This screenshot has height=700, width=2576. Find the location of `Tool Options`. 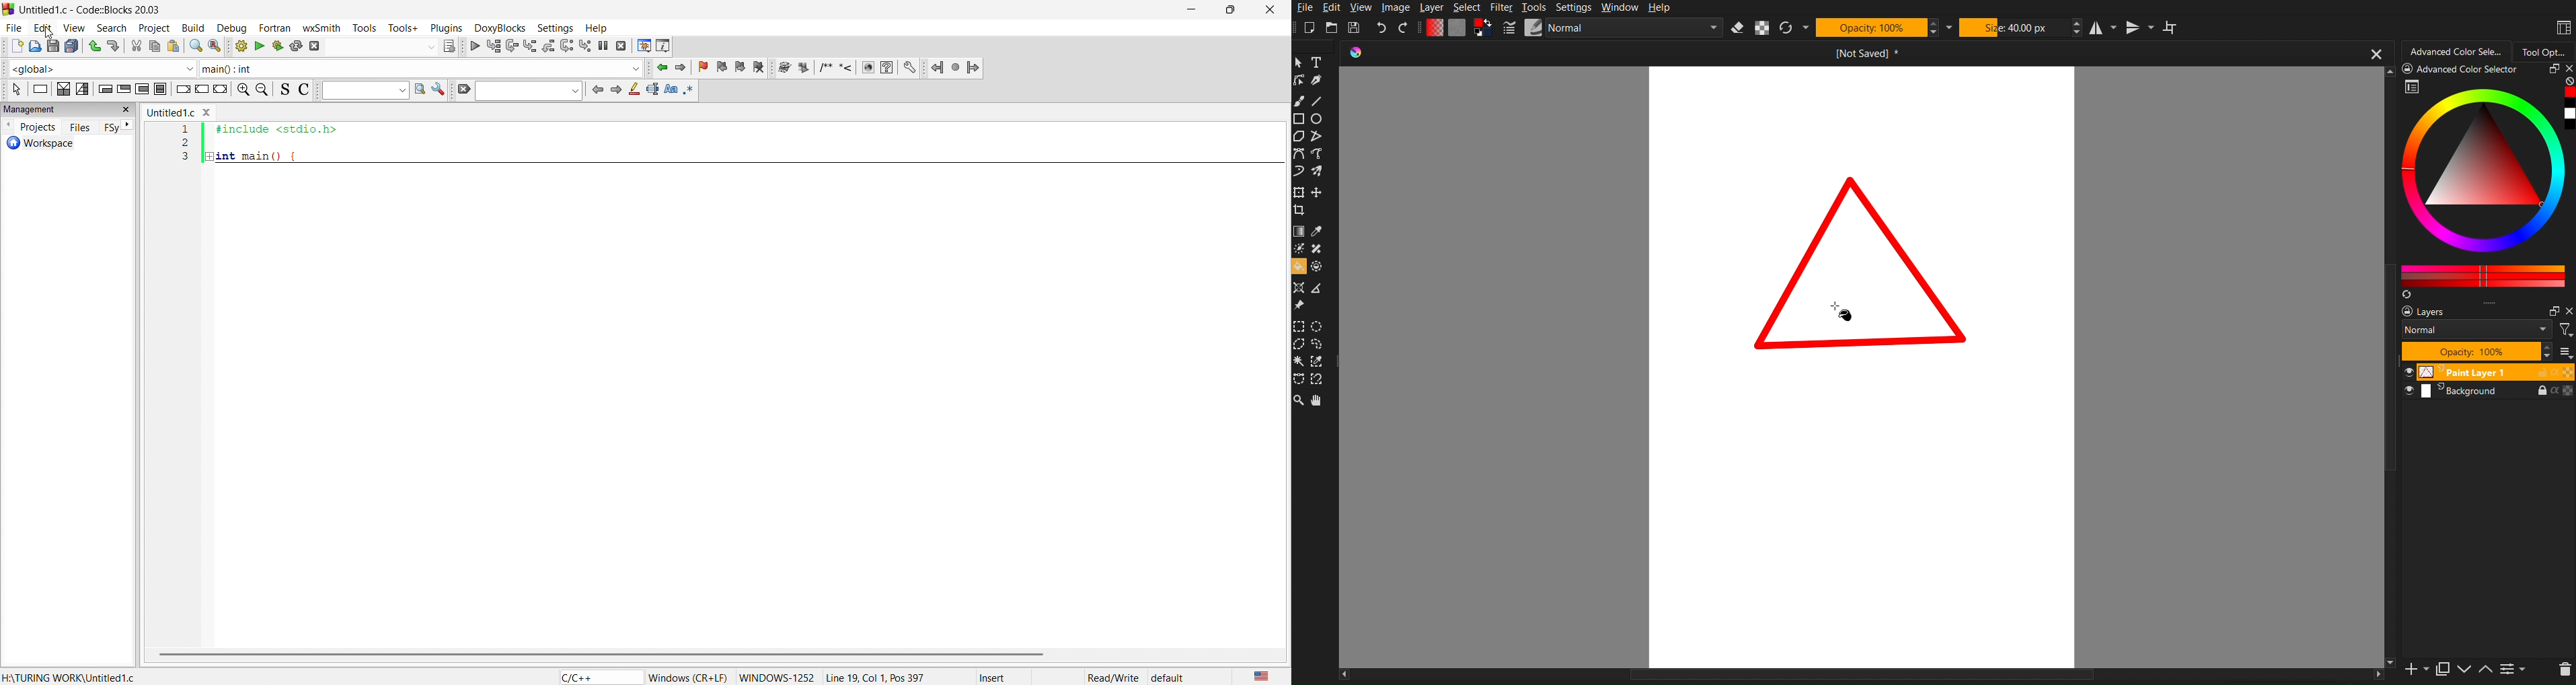

Tool Options is located at coordinates (2546, 50).